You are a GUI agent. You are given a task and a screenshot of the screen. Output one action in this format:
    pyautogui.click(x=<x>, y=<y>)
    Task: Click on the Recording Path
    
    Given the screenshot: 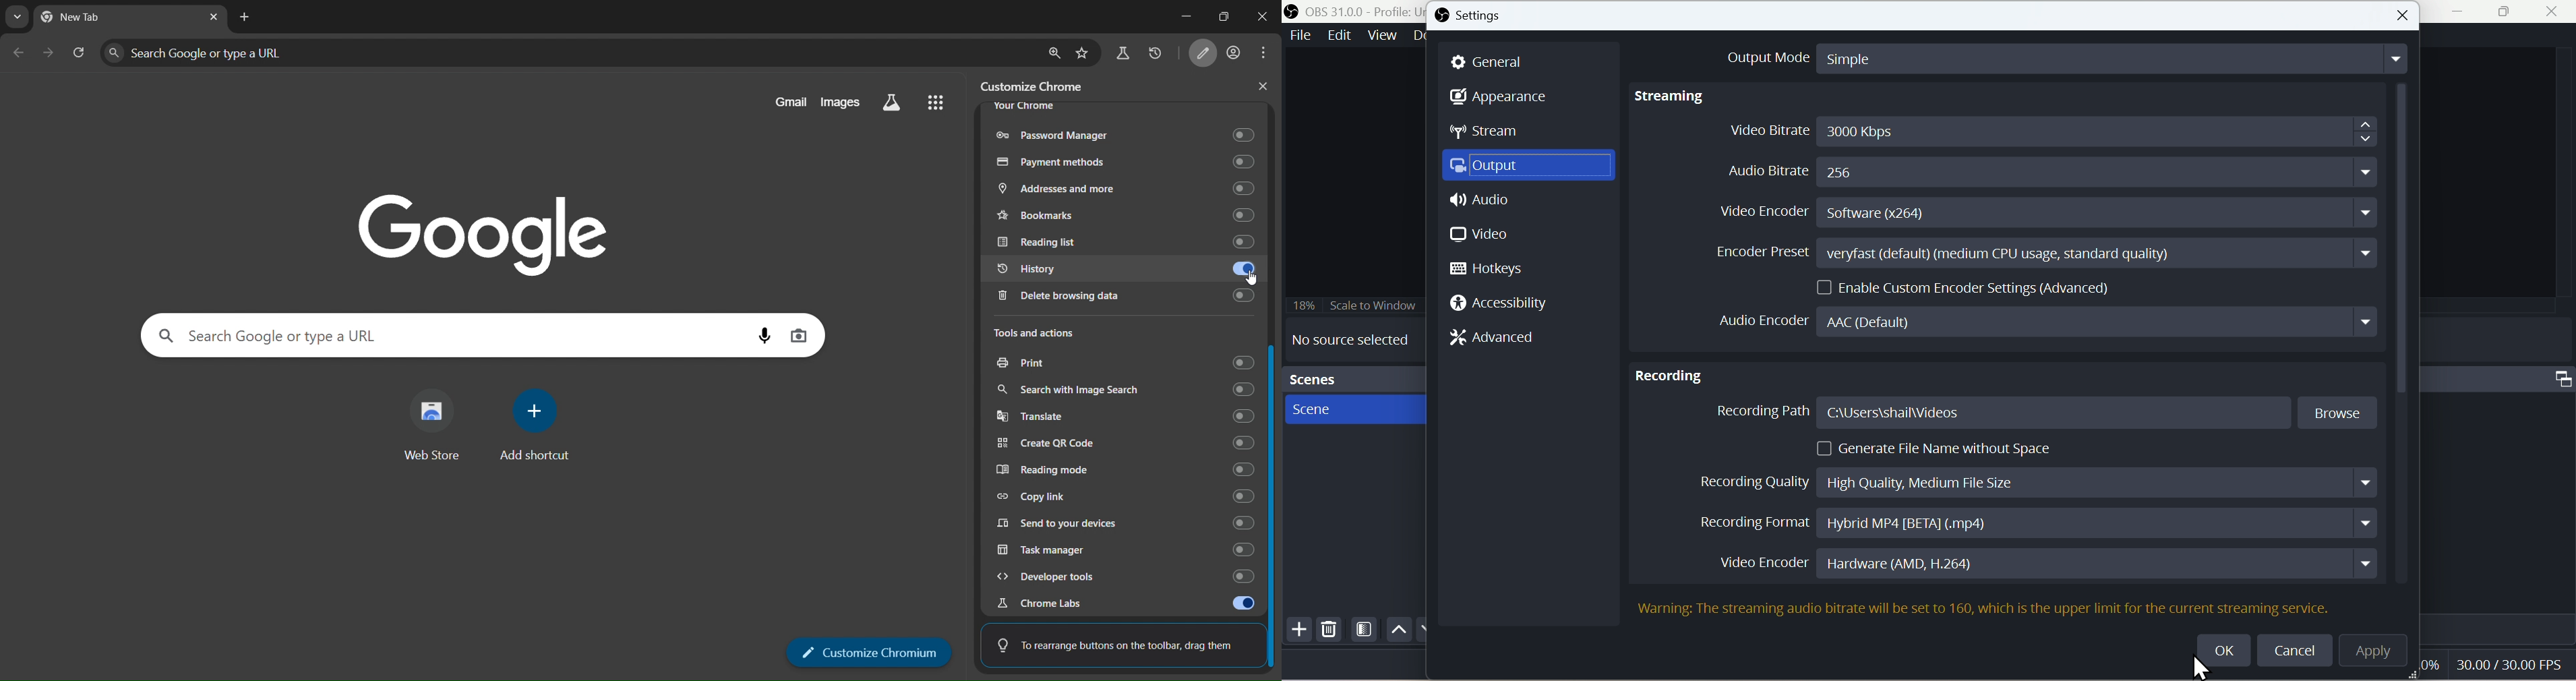 What is the action you would take?
    pyautogui.click(x=2047, y=413)
    